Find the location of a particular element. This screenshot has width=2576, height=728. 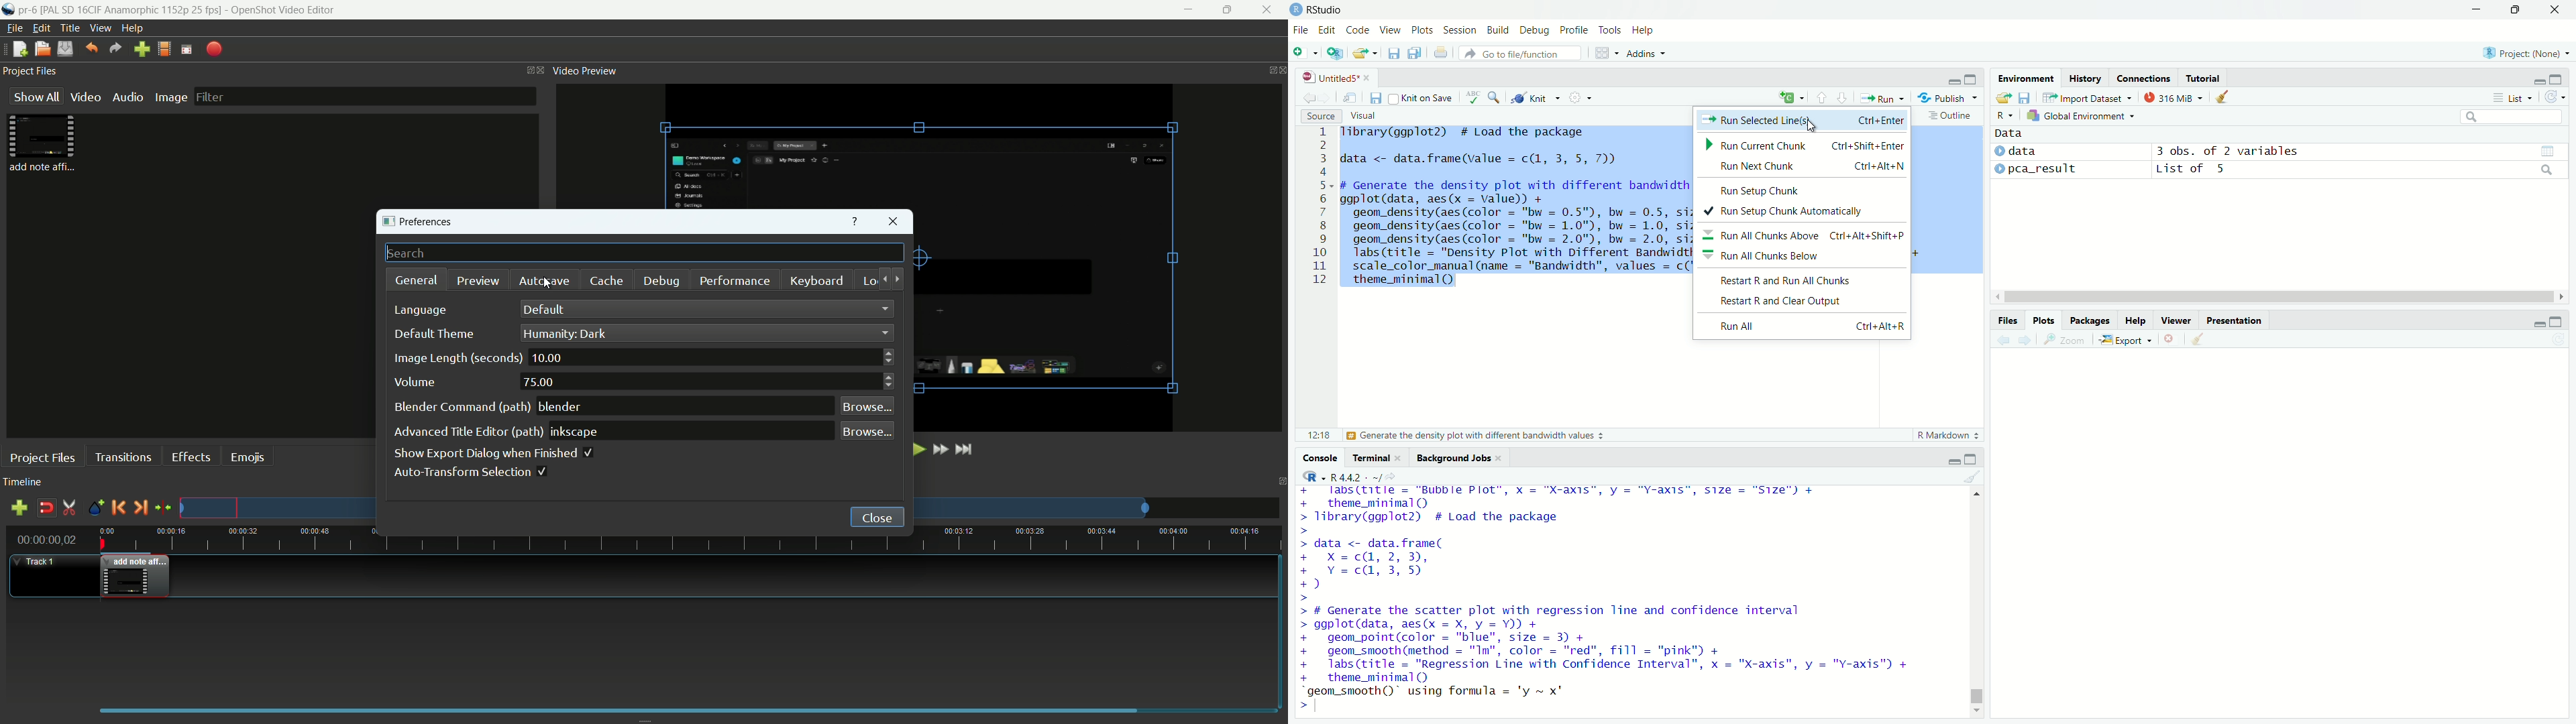

close is located at coordinates (1398, 458).